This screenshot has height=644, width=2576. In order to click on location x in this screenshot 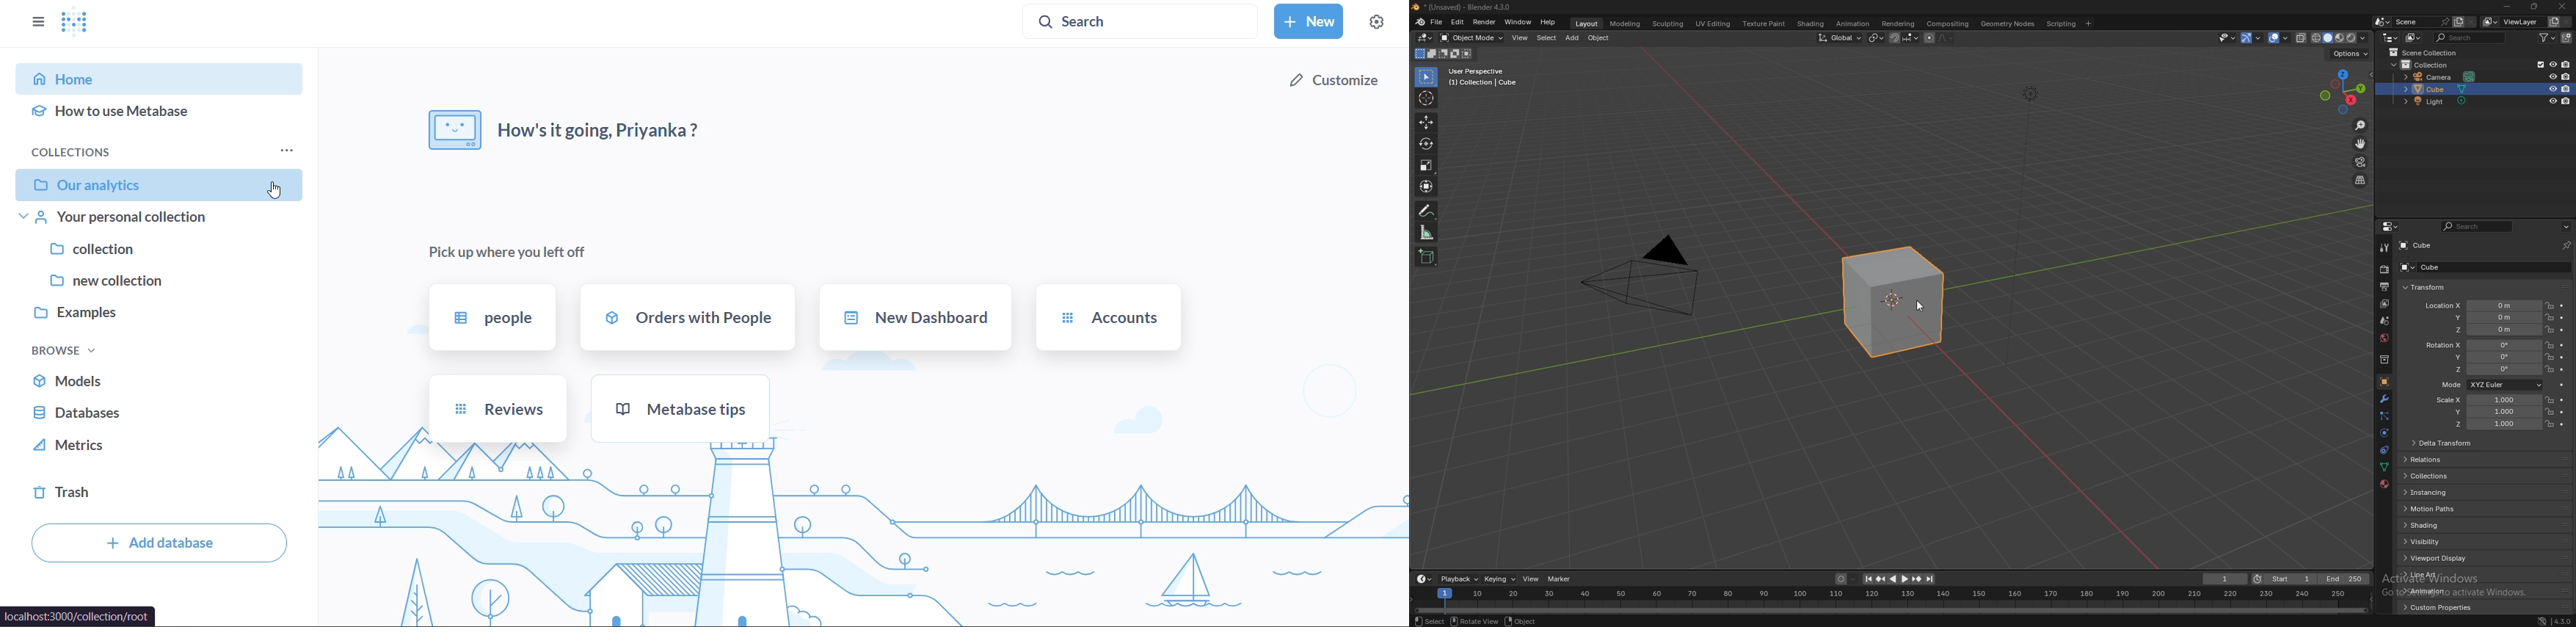, I will do `click(2481, 306)`.